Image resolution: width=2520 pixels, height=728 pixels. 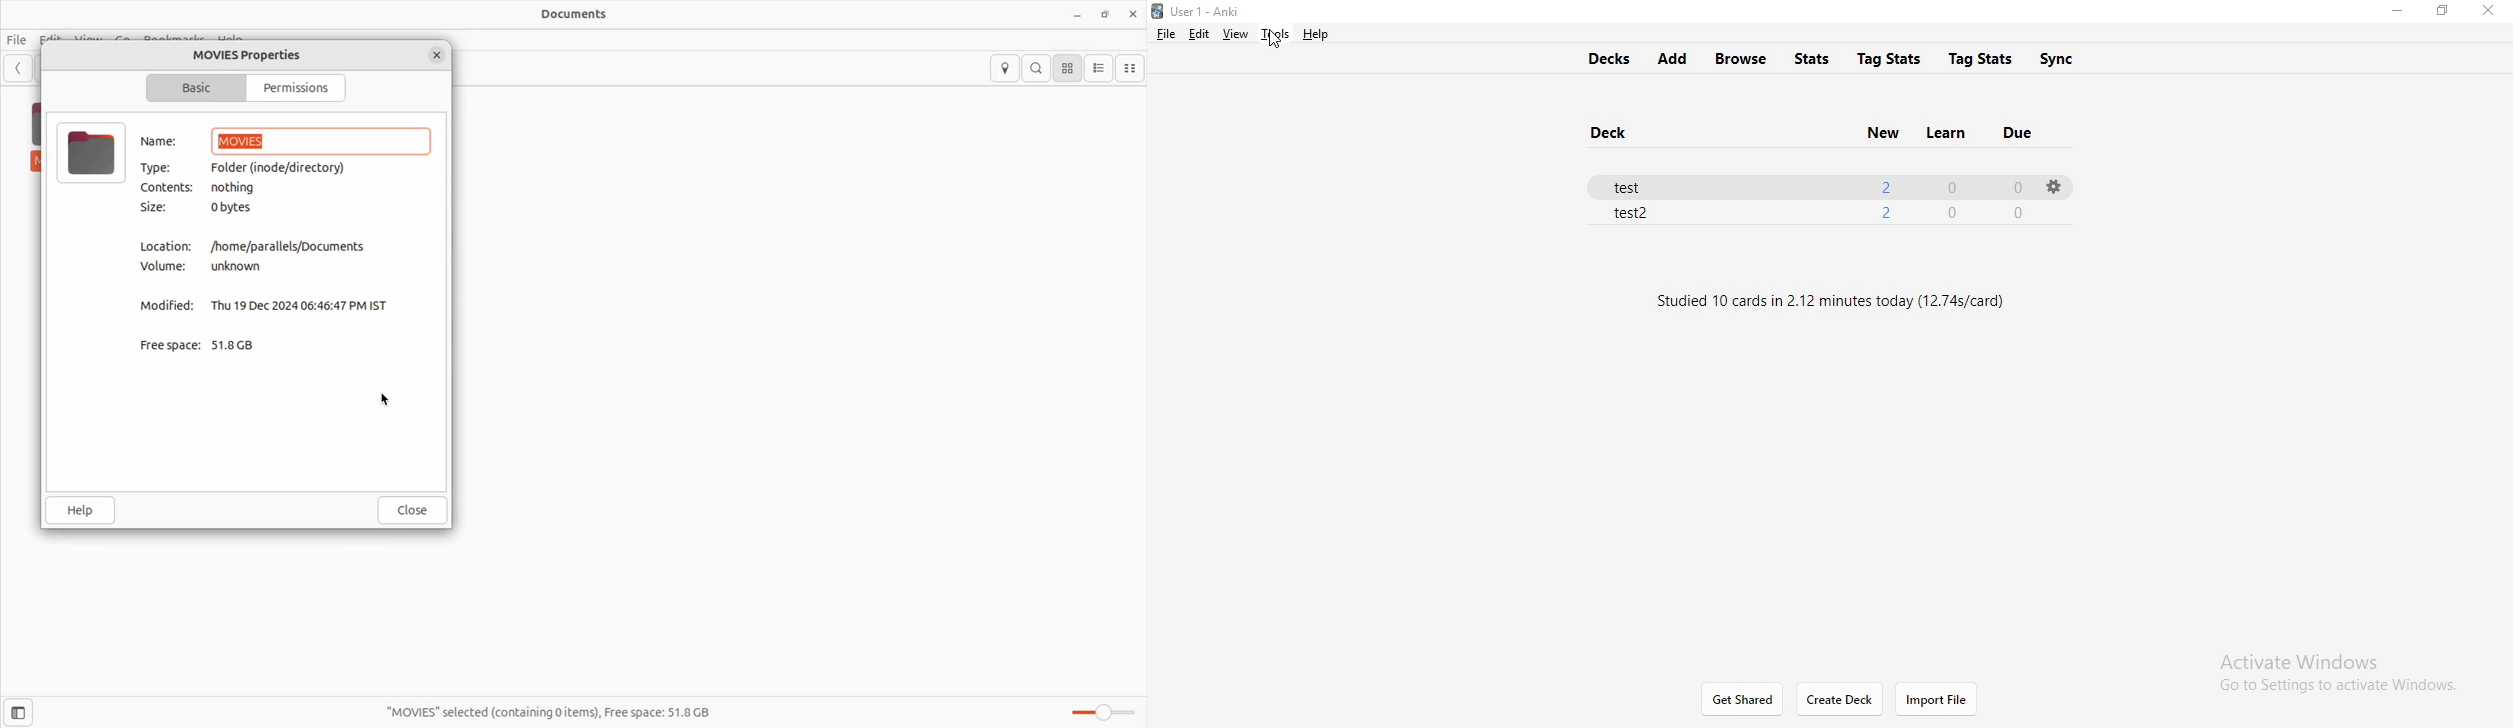 What do you see at coordinates (2021, 130) in the screenshot?
I see `due` at bounding box center [2021, 130].